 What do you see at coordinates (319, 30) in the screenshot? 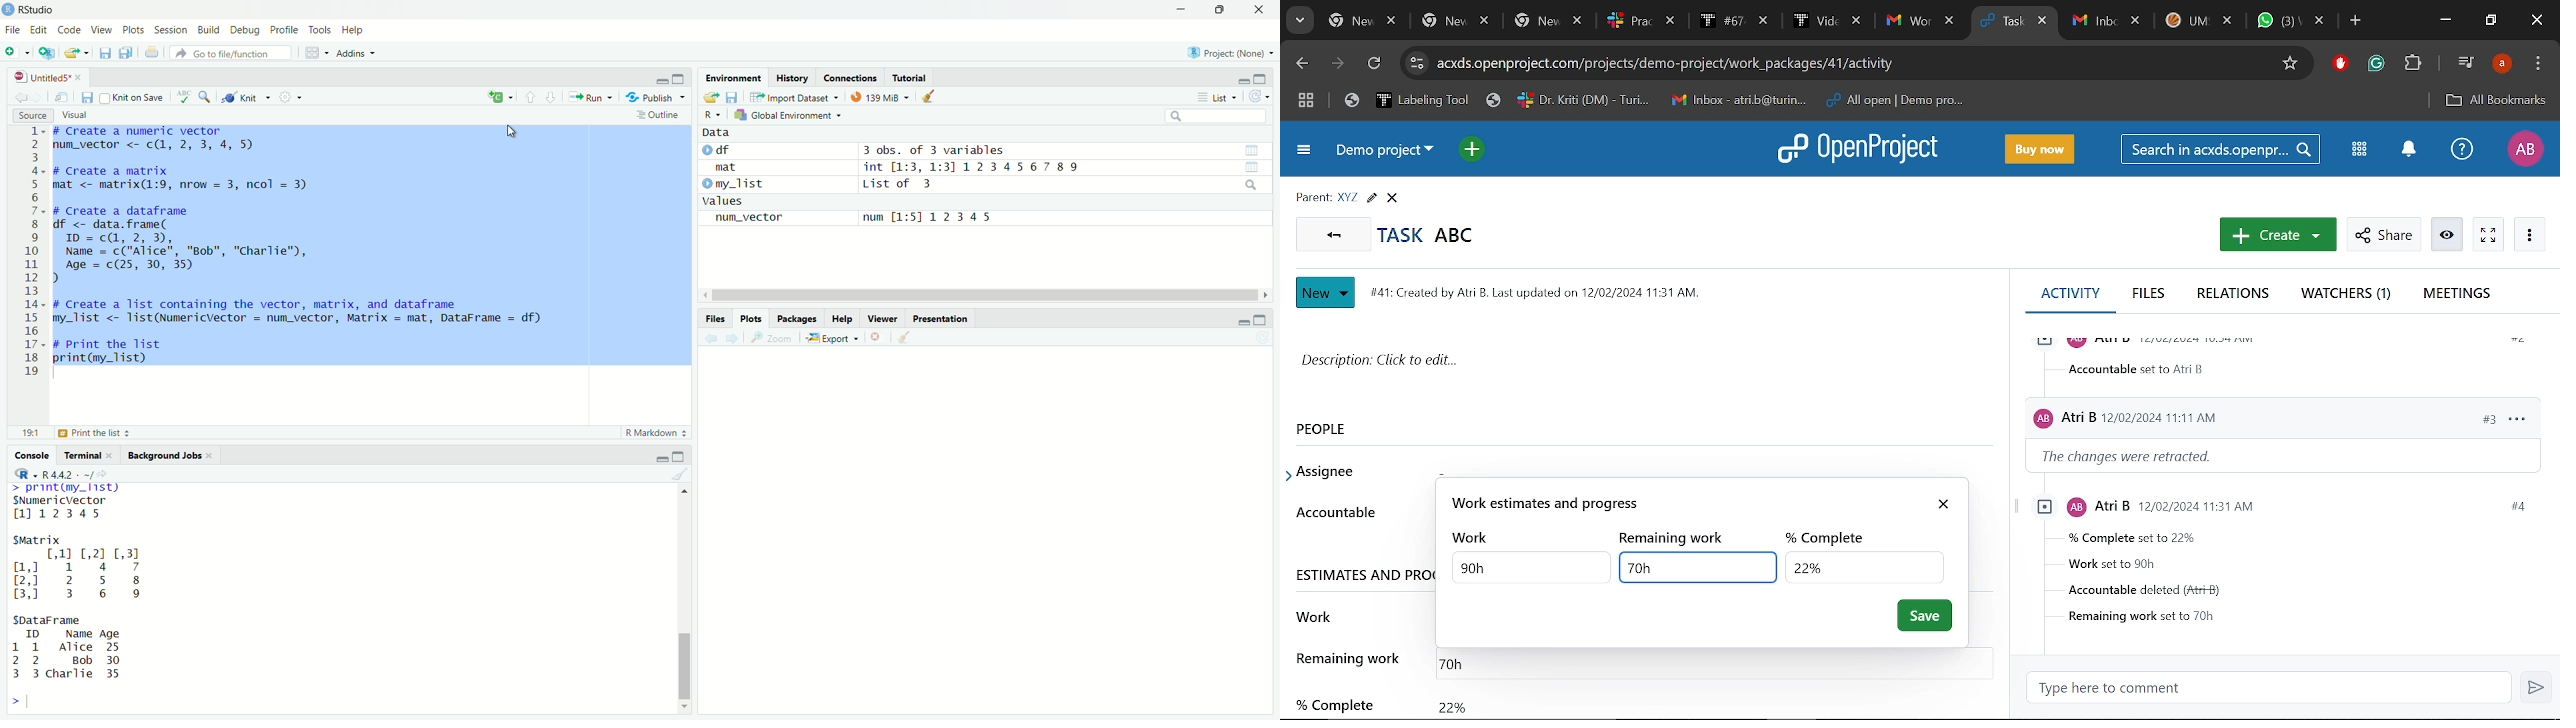
I see `Tools` at bounding box center [319, 30].